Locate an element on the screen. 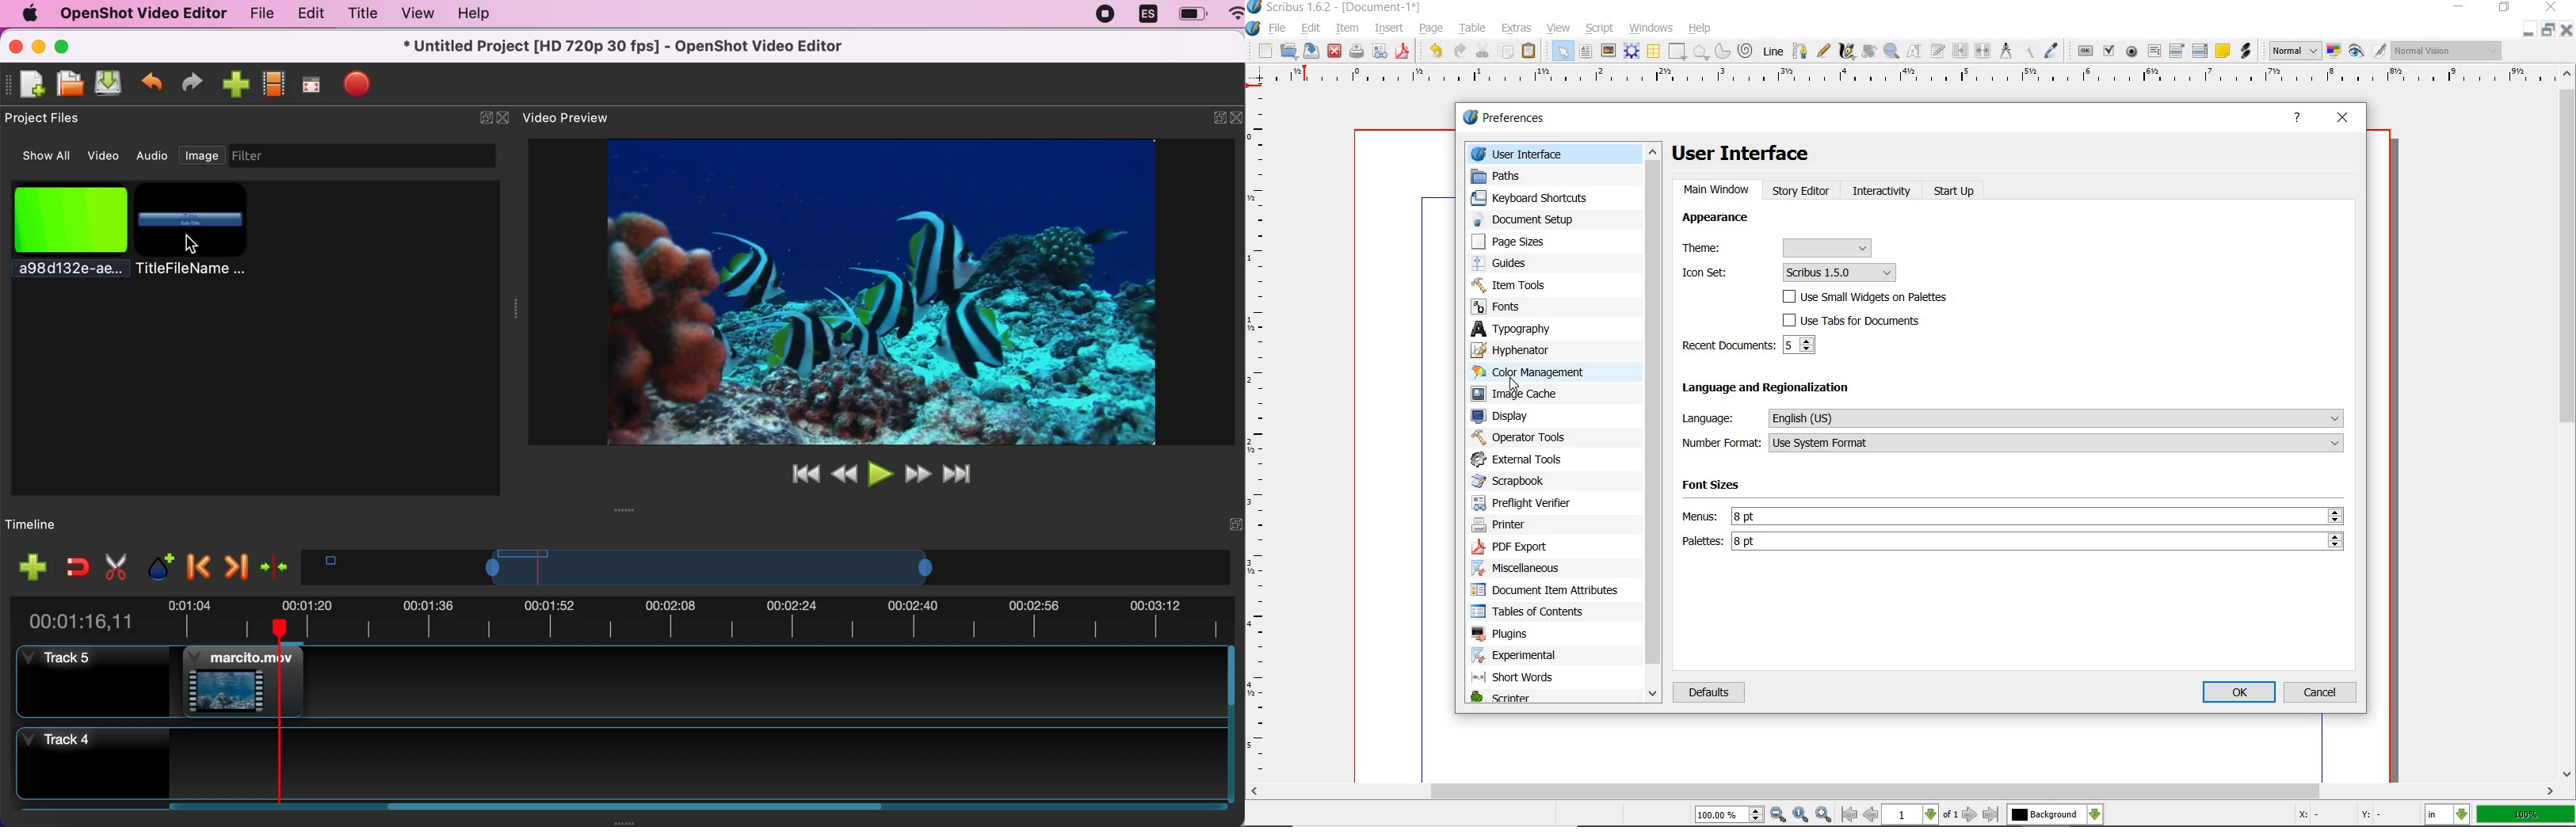 This screenshot has height=840, width=2576. OK is located at coordinates (2240, 693).